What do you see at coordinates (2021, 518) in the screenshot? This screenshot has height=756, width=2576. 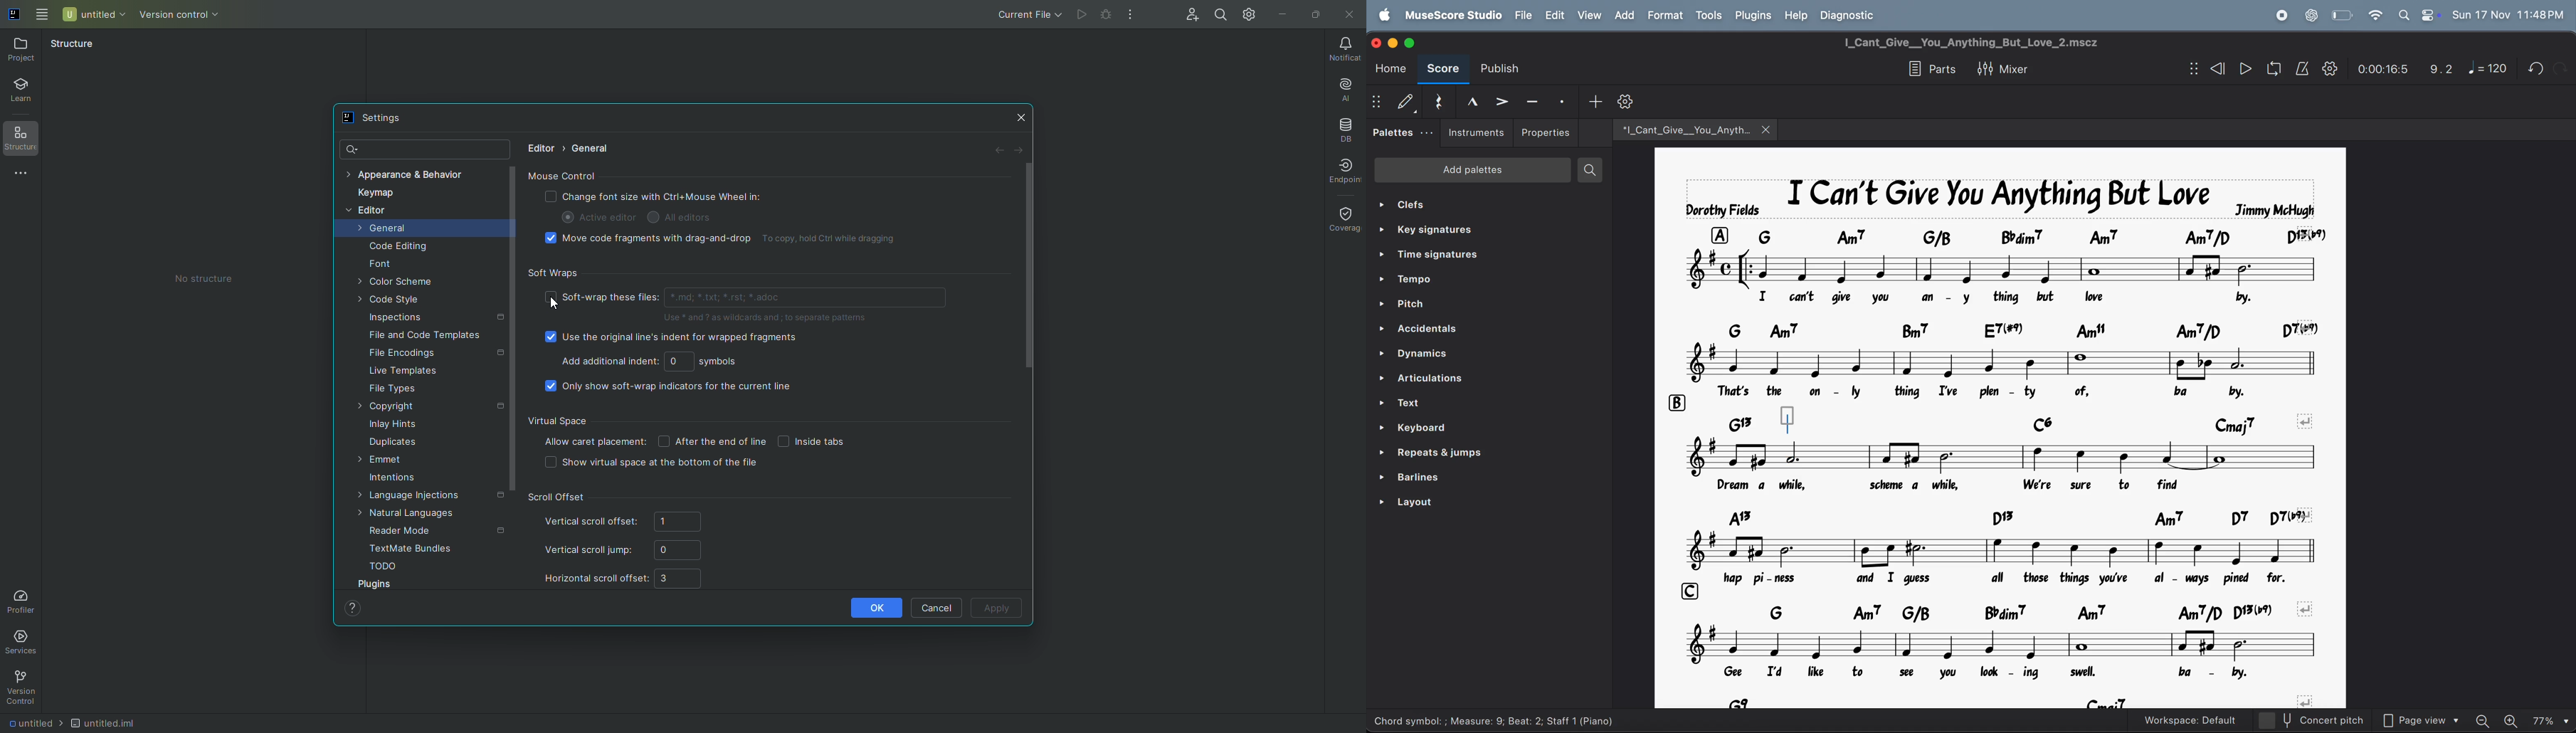 I see `chord symbols` at bounding box center [2021, 518].